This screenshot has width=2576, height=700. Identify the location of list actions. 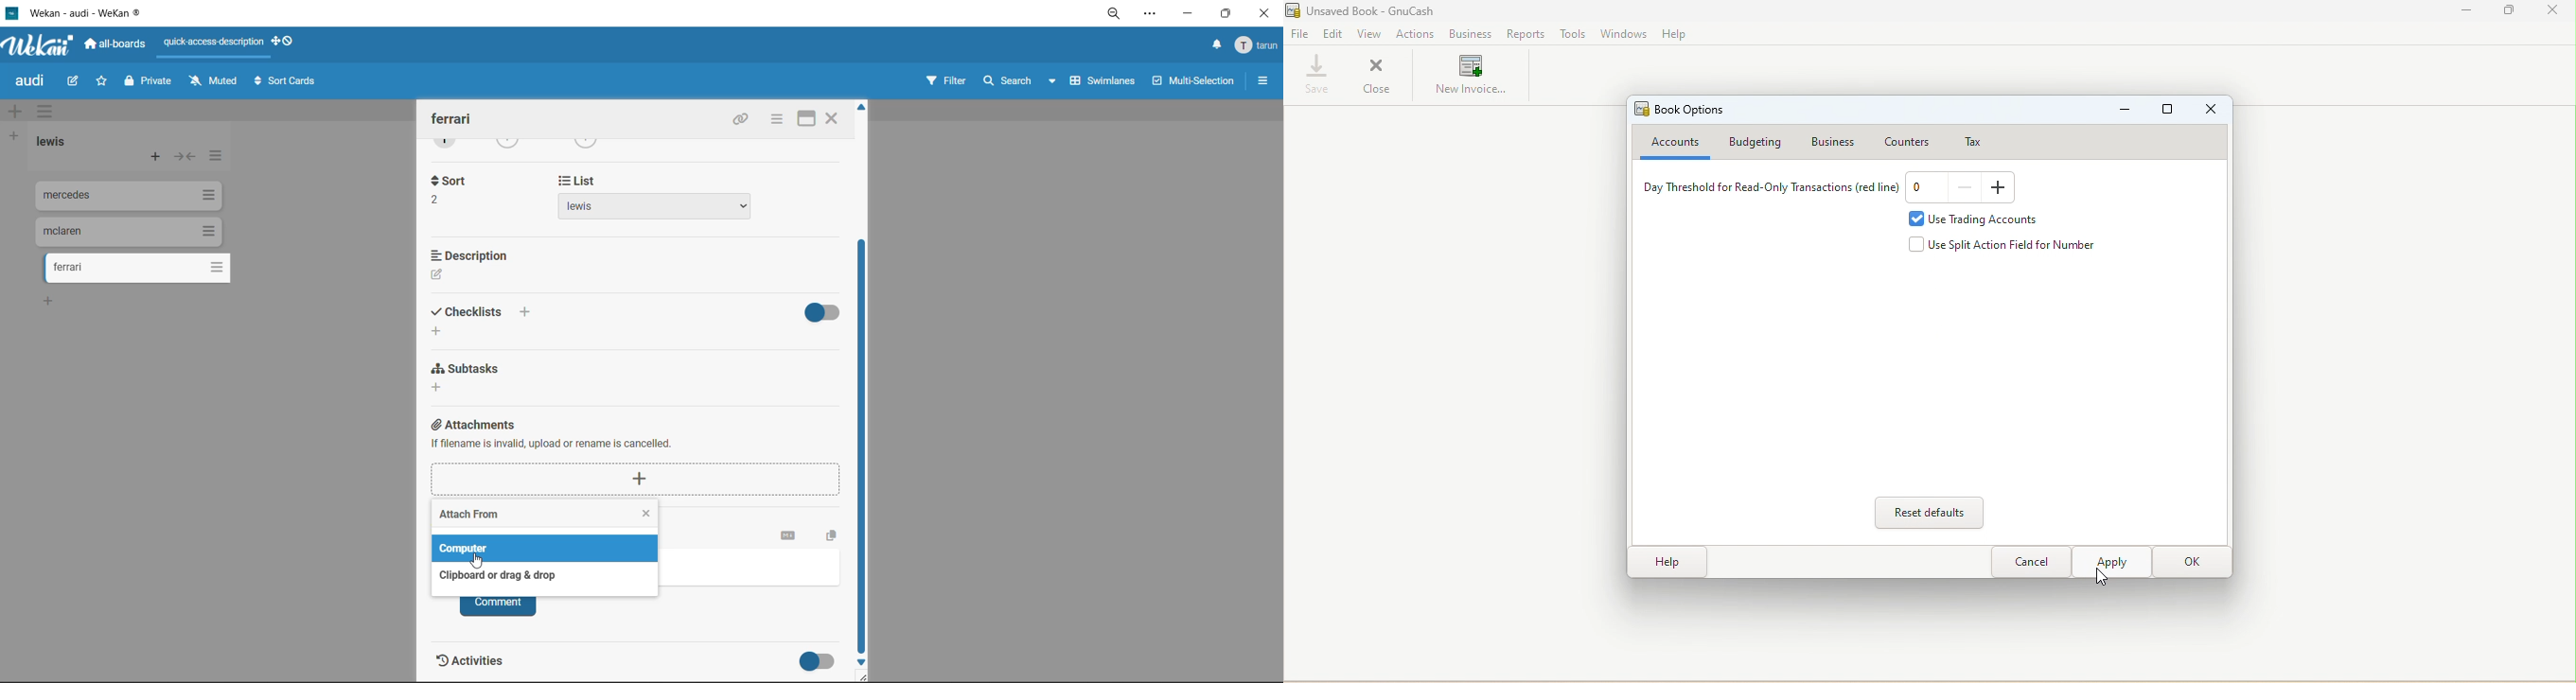
(219, 158).